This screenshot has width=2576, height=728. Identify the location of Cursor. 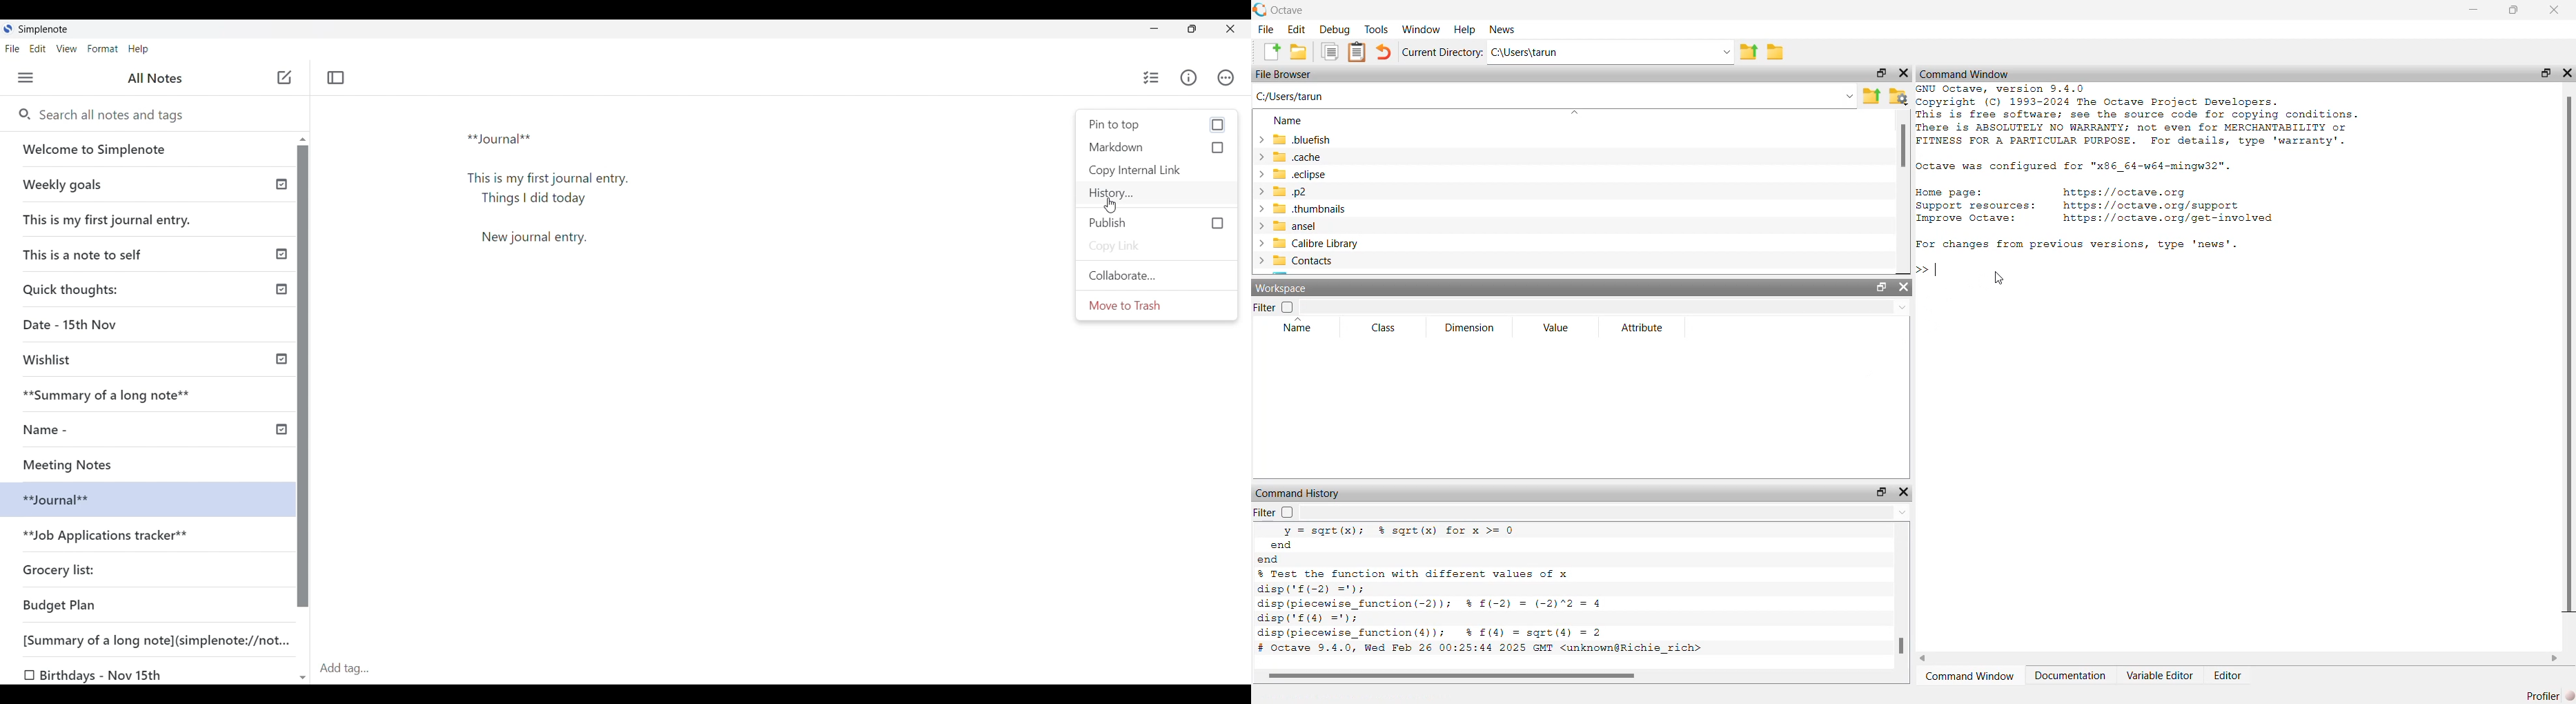
(2002, 278).